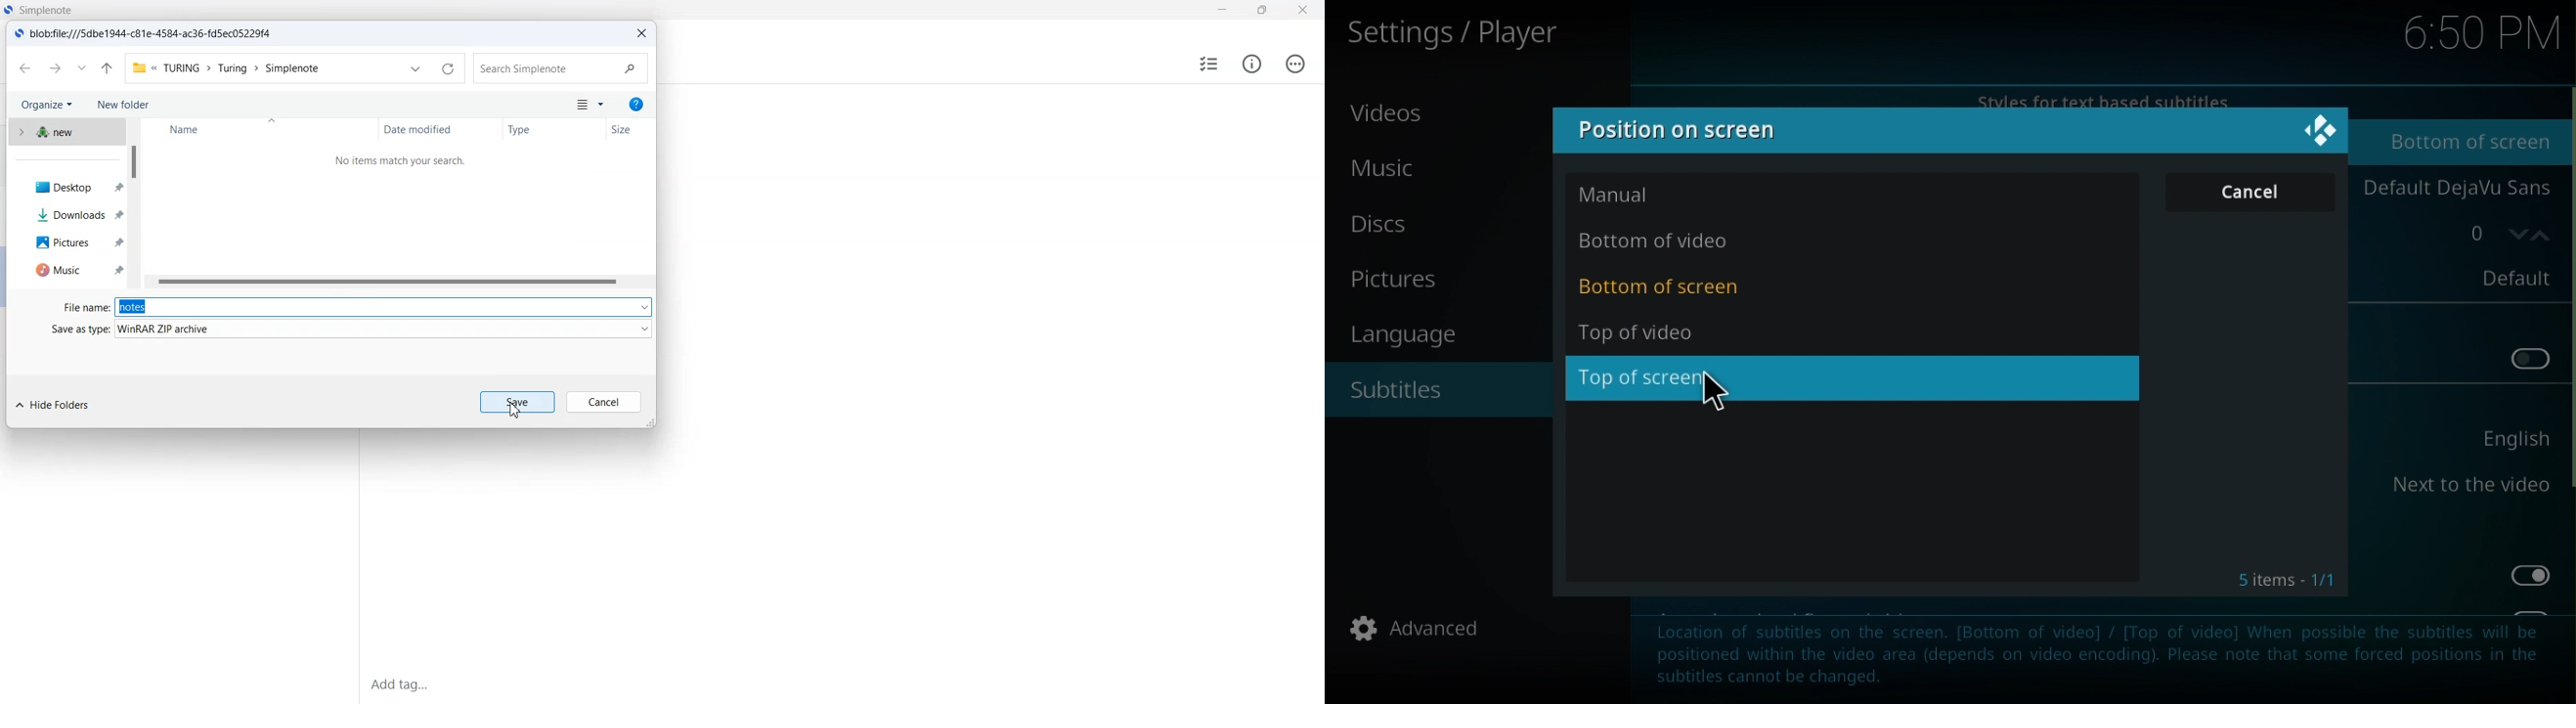 This screenshot has width=2576, height=728. I want to click on New folder, so click(123, 106).